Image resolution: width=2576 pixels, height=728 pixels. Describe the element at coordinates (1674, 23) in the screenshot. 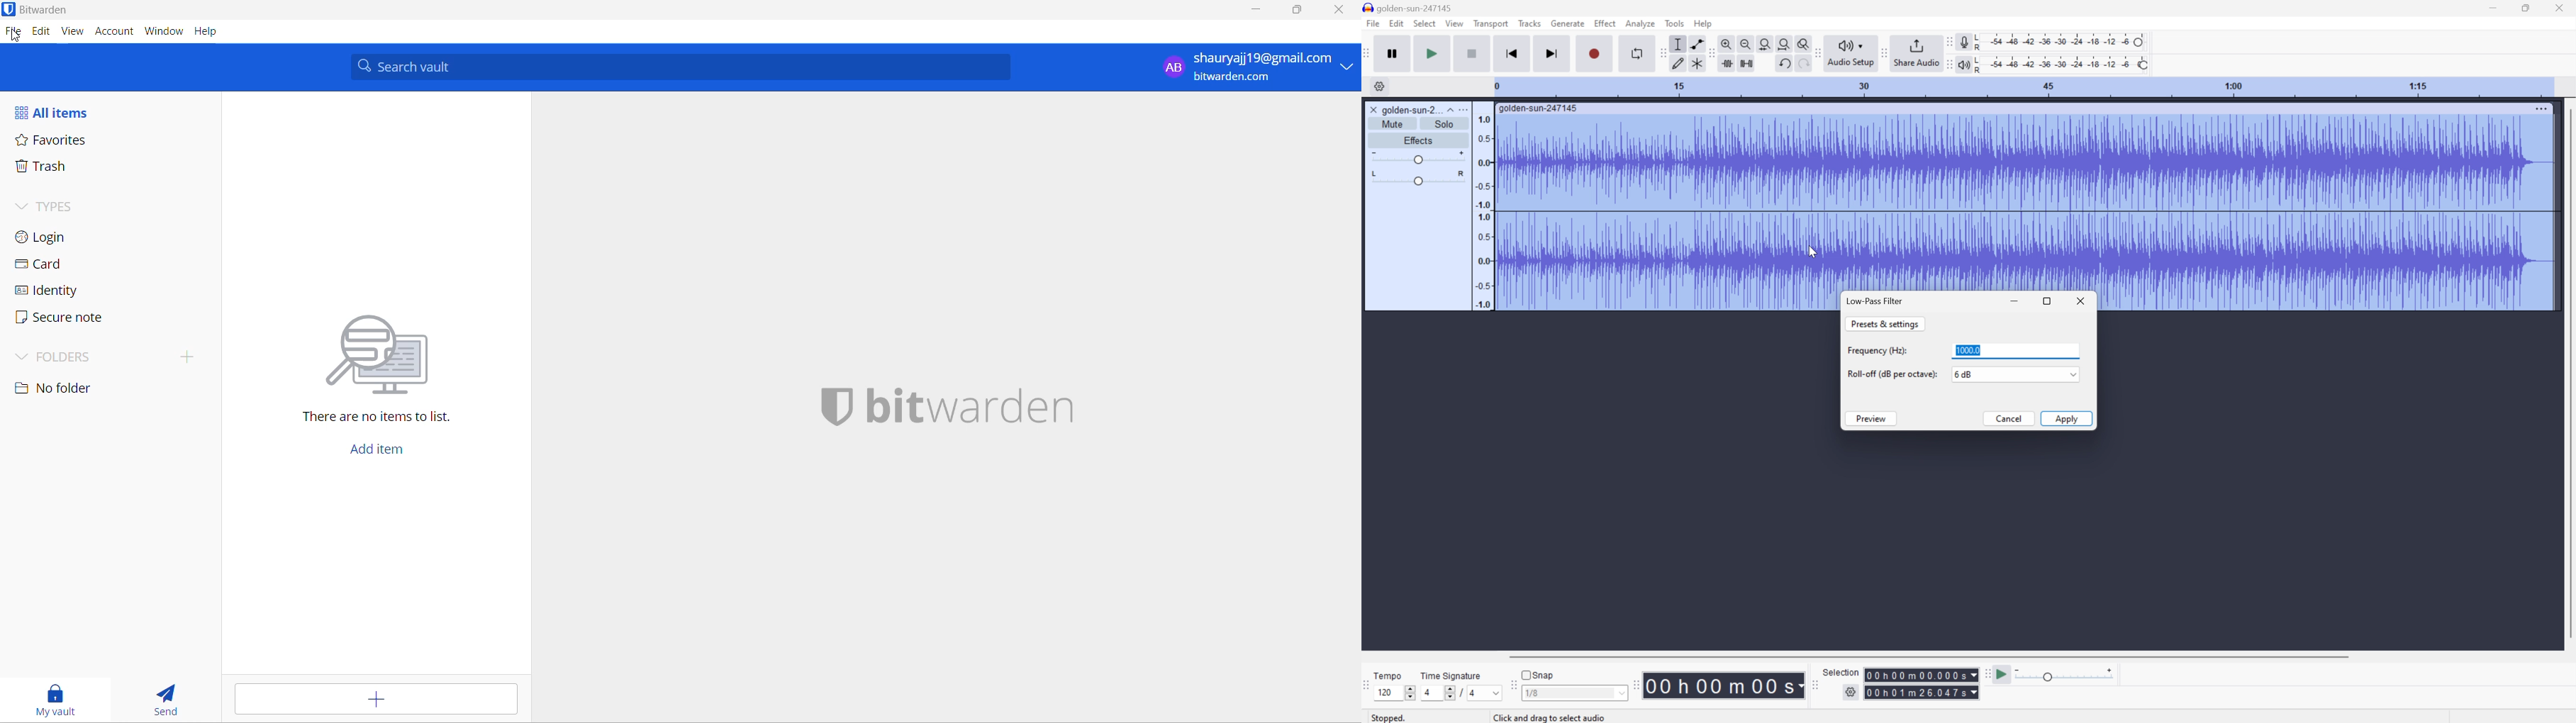

I see `Tools` at that location.